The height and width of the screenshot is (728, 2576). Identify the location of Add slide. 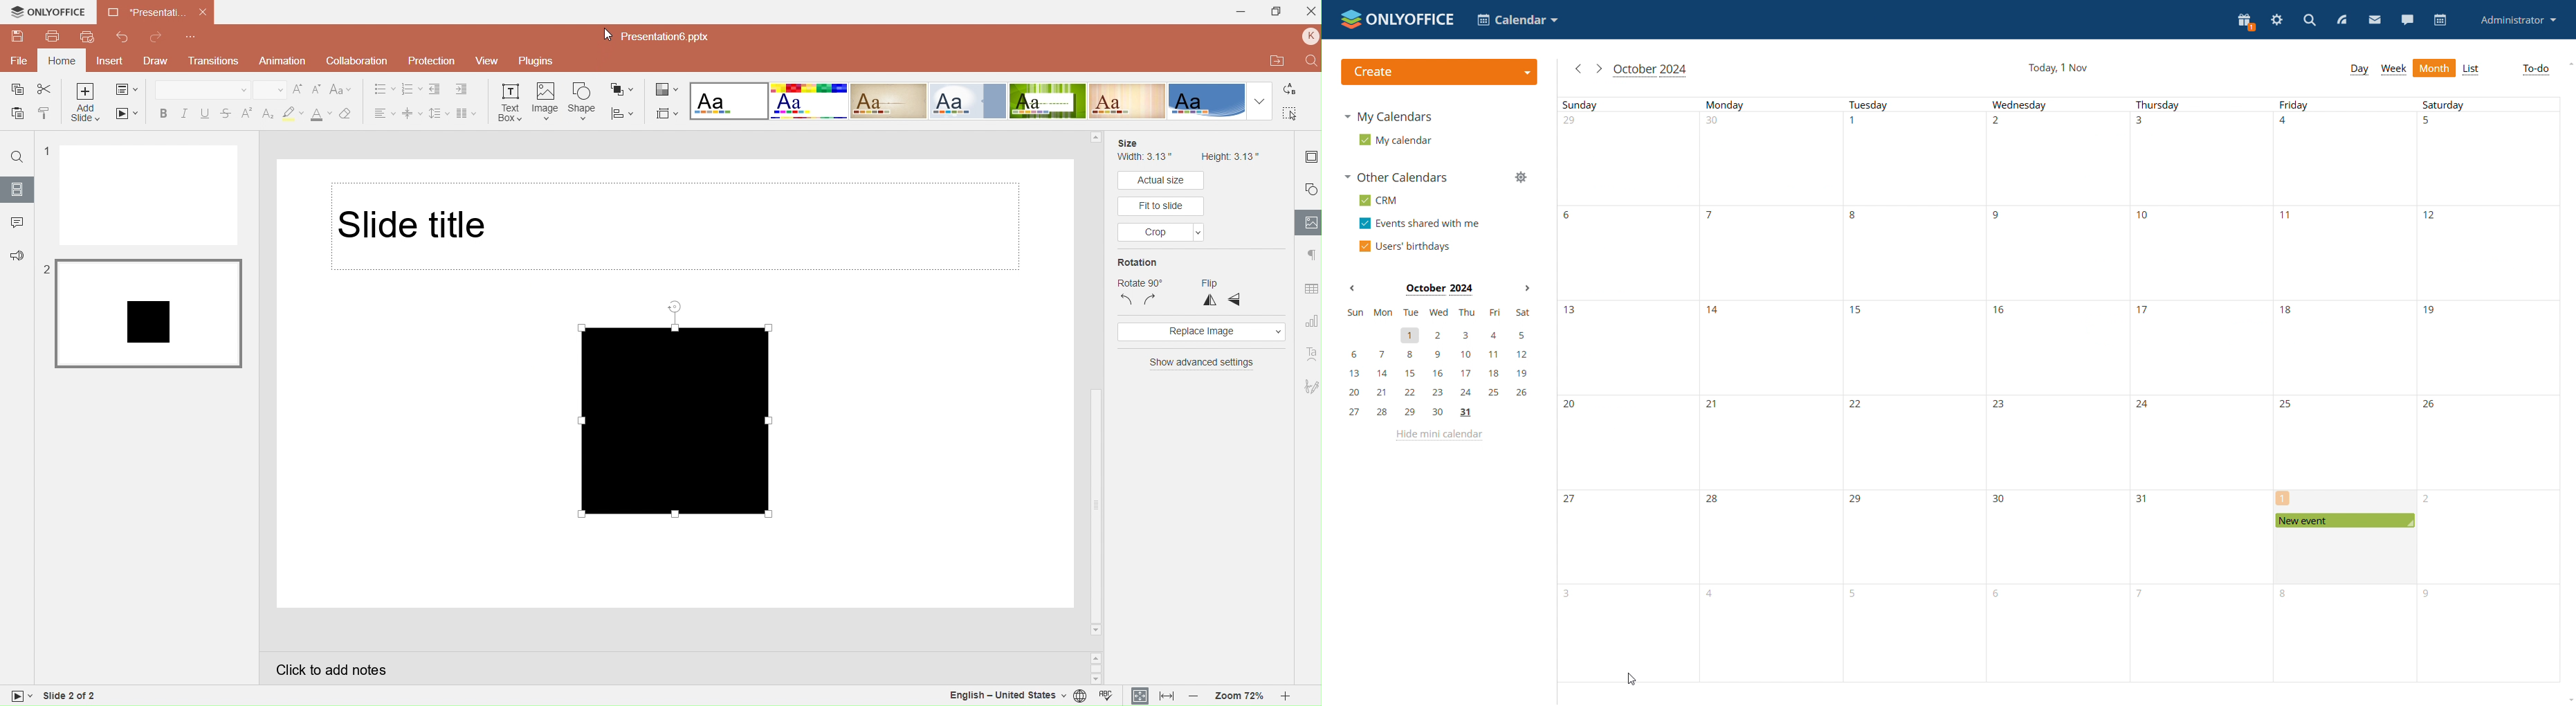
(84, 103).